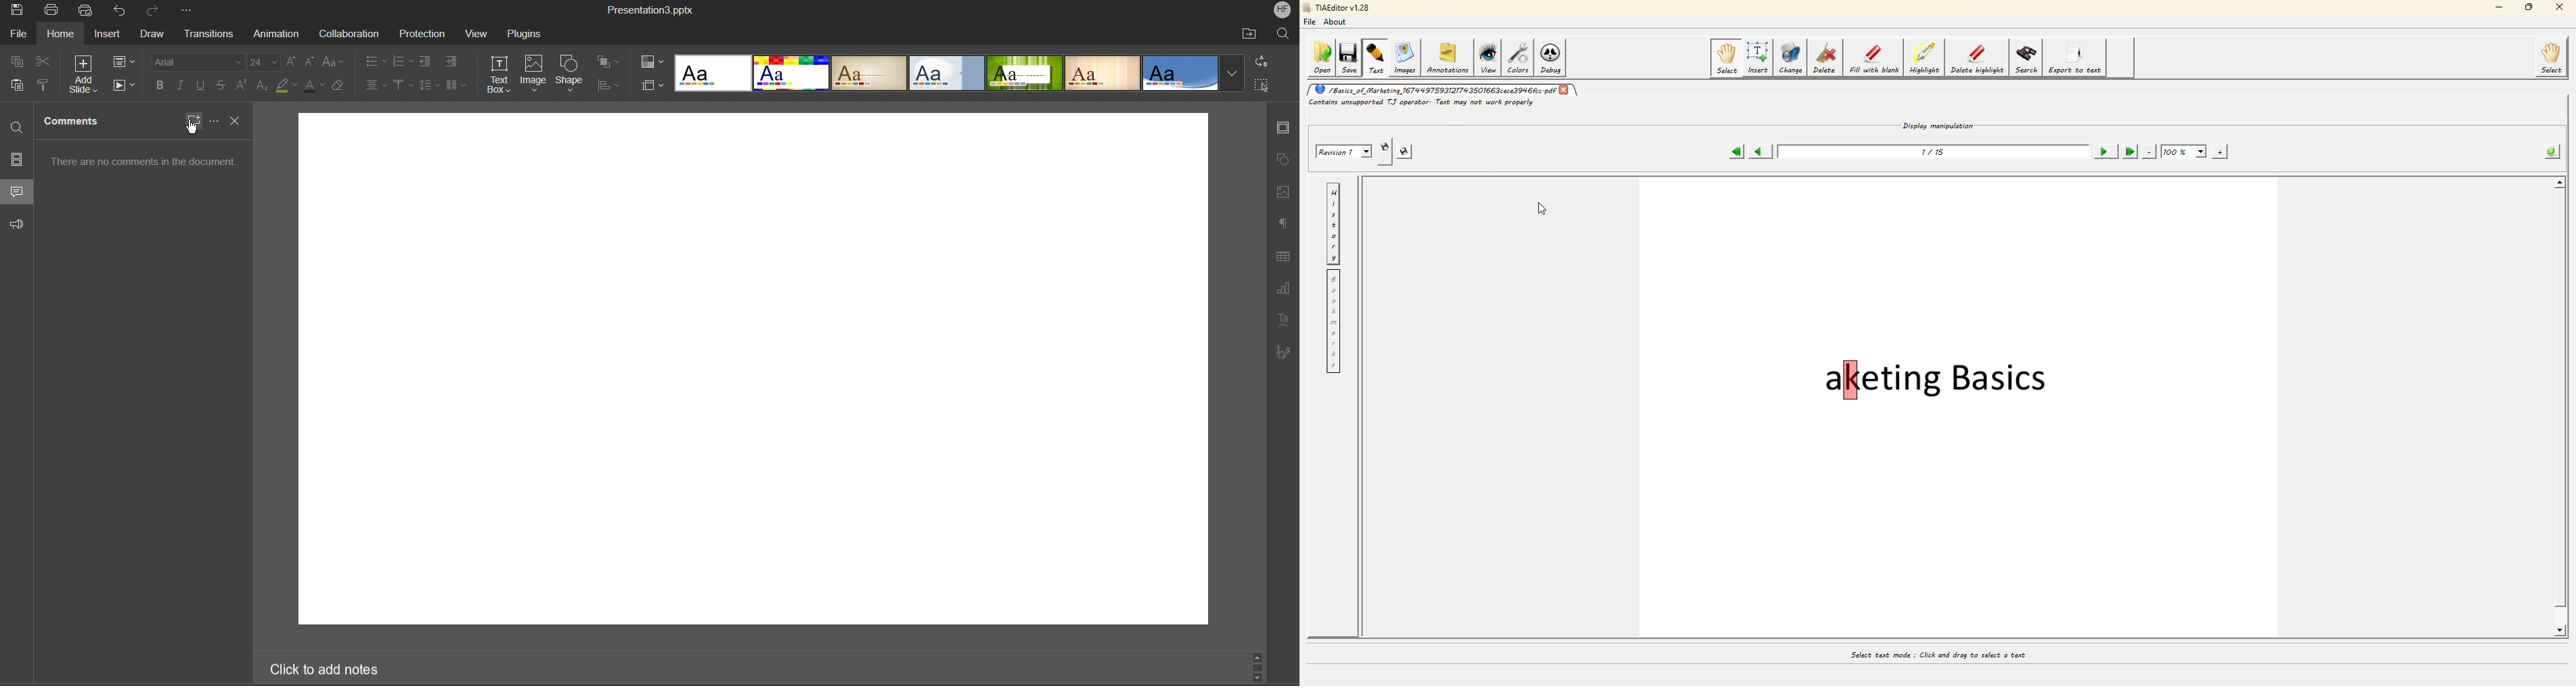 The width and height of the screenshot is (2576, 700). What do you see at coordinates (18, 129) in the screenshot?
I see `Find` at bounding box center [18, 129].